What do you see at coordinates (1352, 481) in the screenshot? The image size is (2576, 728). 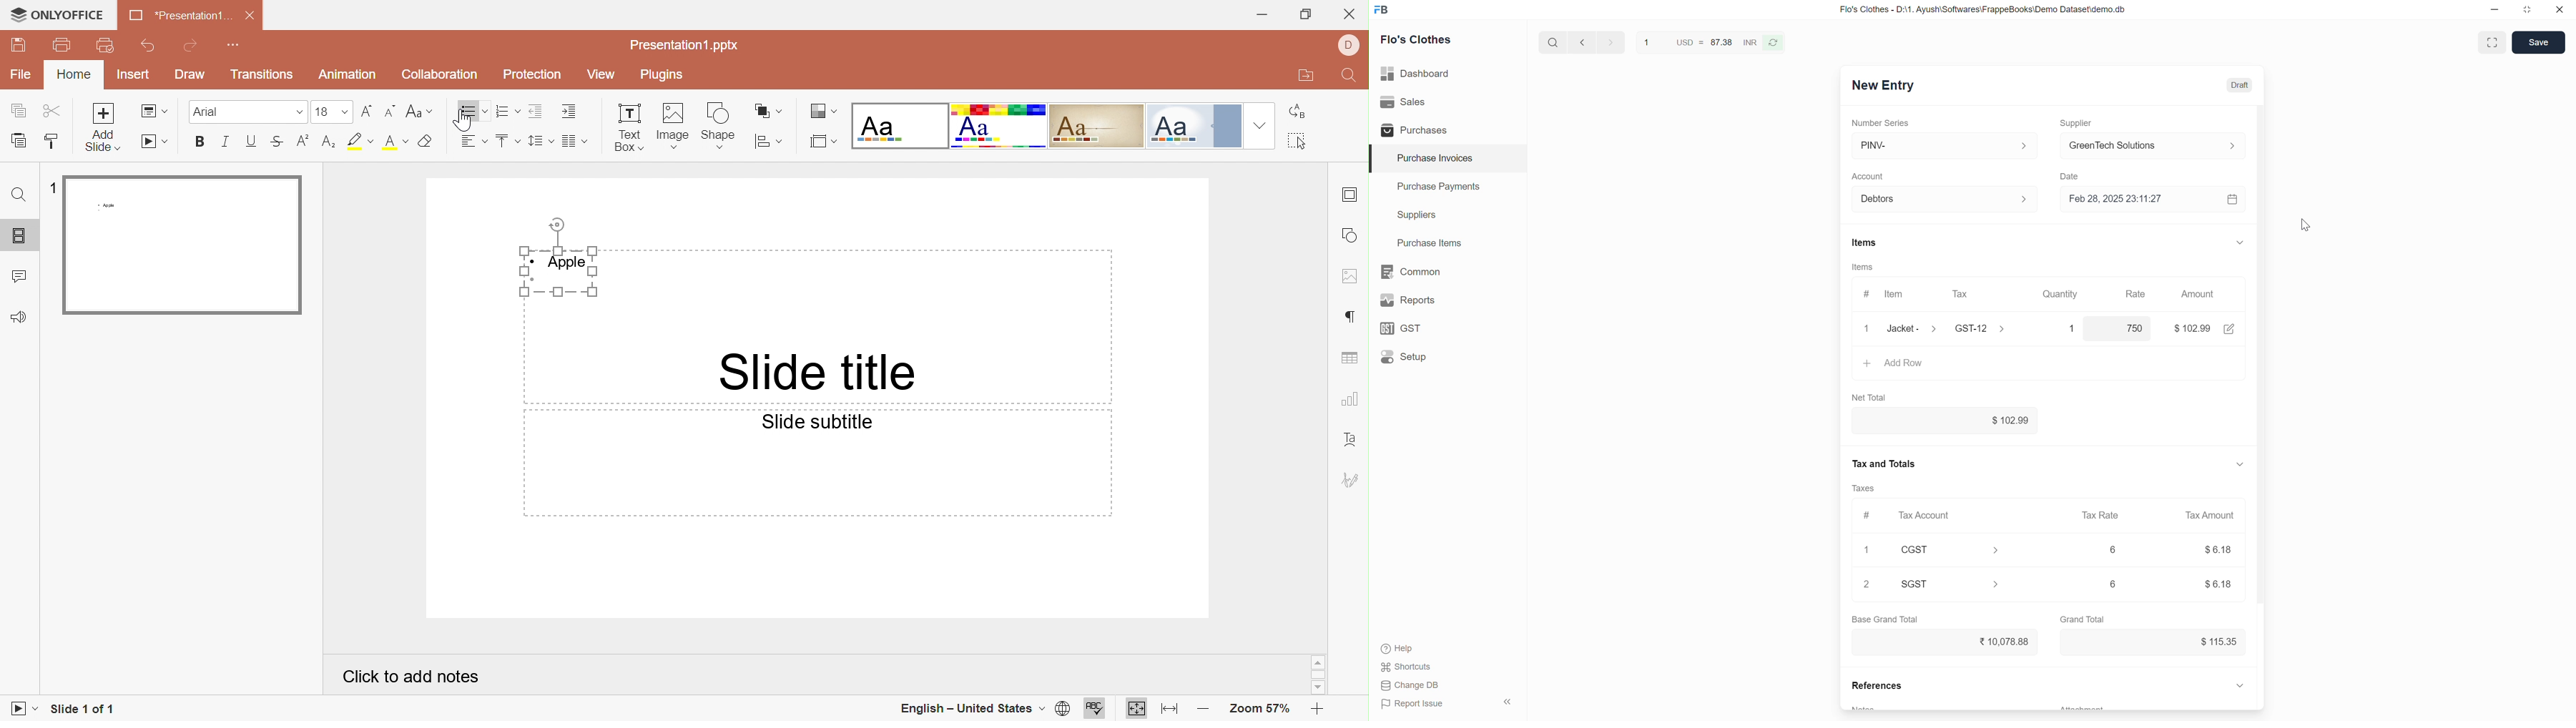 I see `signature settings` at bounding box center [1352, 481].